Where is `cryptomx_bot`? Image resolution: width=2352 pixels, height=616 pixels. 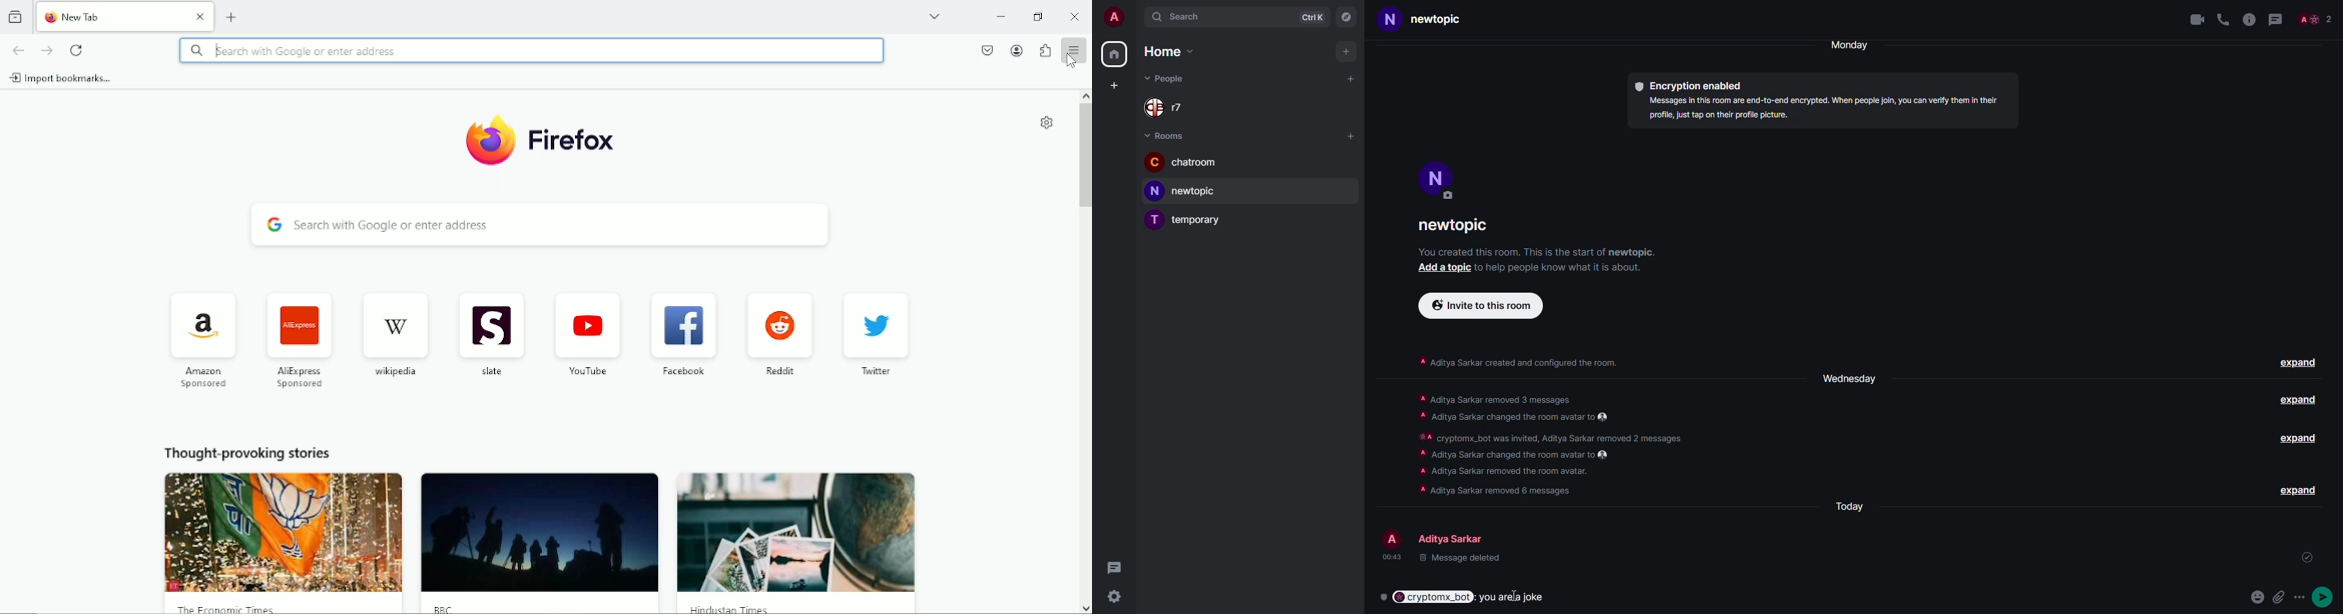
cryptomx_bot is located at coordinates (1426, 597).